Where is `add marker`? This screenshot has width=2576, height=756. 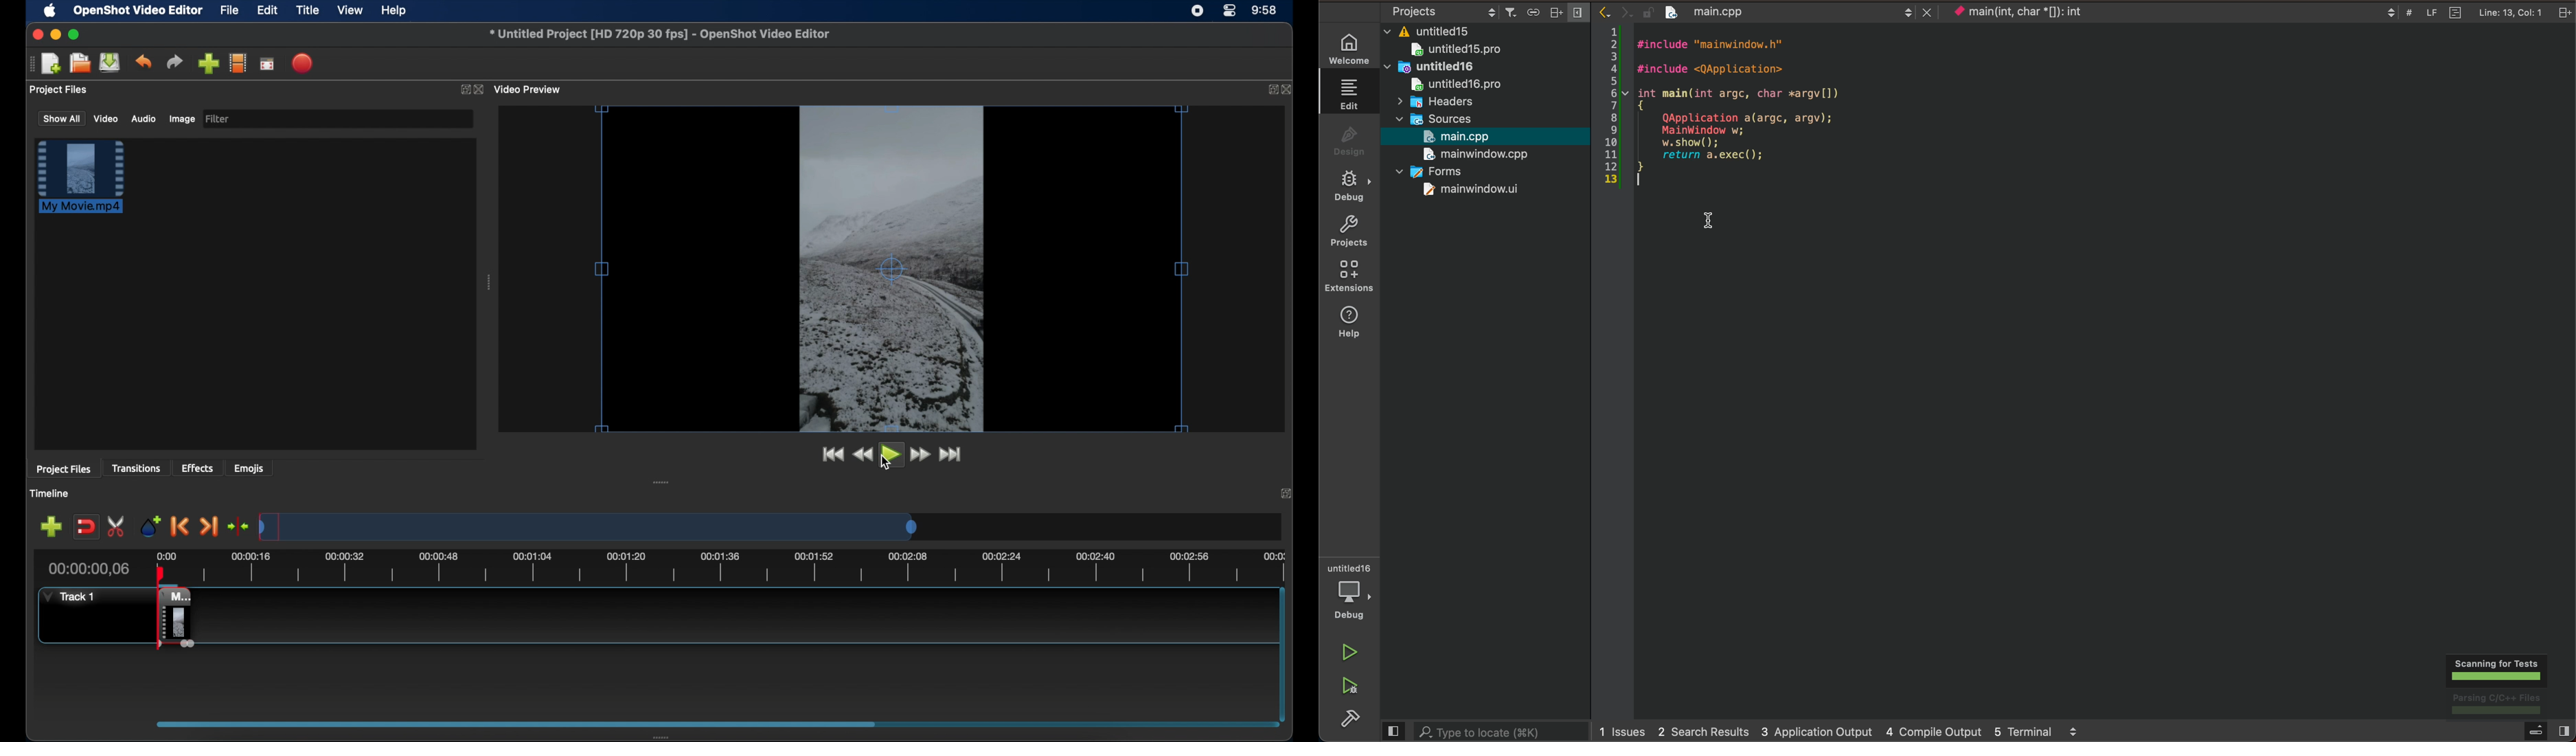
add marker is located at coordinates (150, 525).